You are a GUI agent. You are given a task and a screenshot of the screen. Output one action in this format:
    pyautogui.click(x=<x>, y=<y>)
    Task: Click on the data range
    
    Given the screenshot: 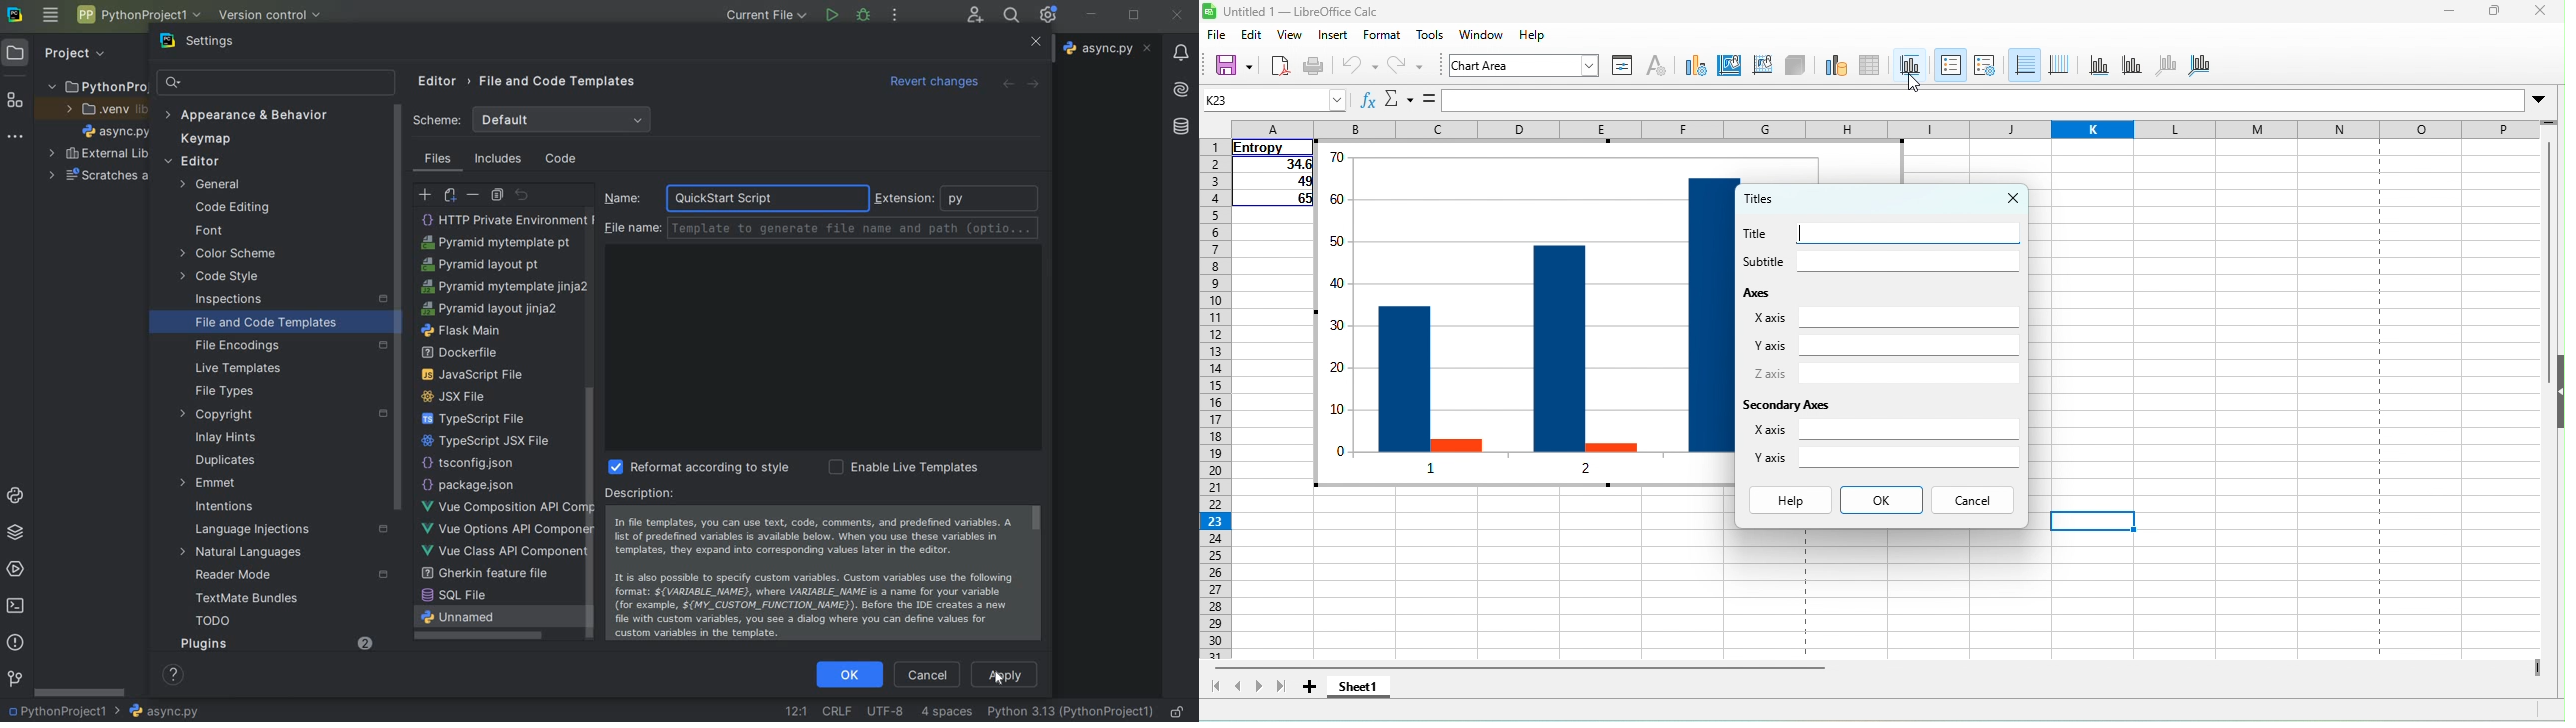 What is the action you would take?
    pyautogui.click(x=1833, y=67)
    